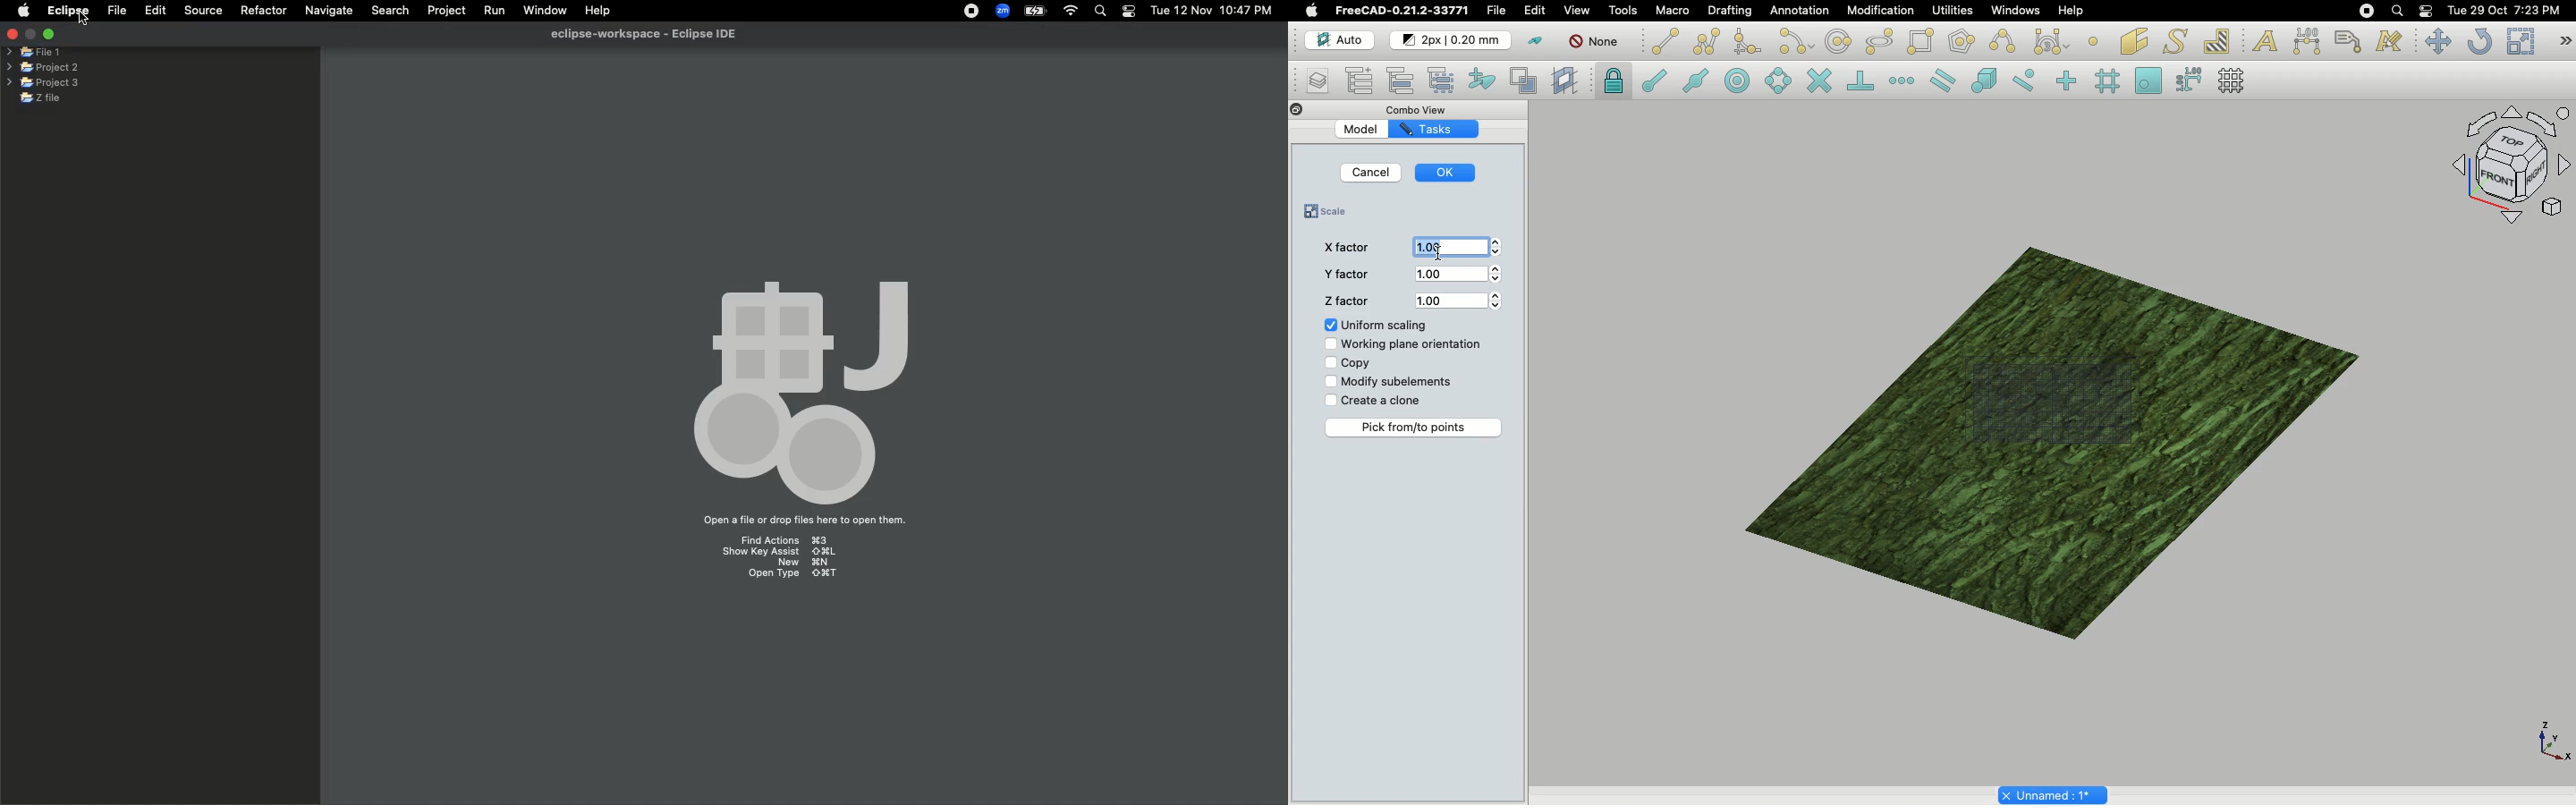  What do you see at coordinates (2109, 80) in the screenshot?
I see `Snap grid` at bounding box center [2109, 80].